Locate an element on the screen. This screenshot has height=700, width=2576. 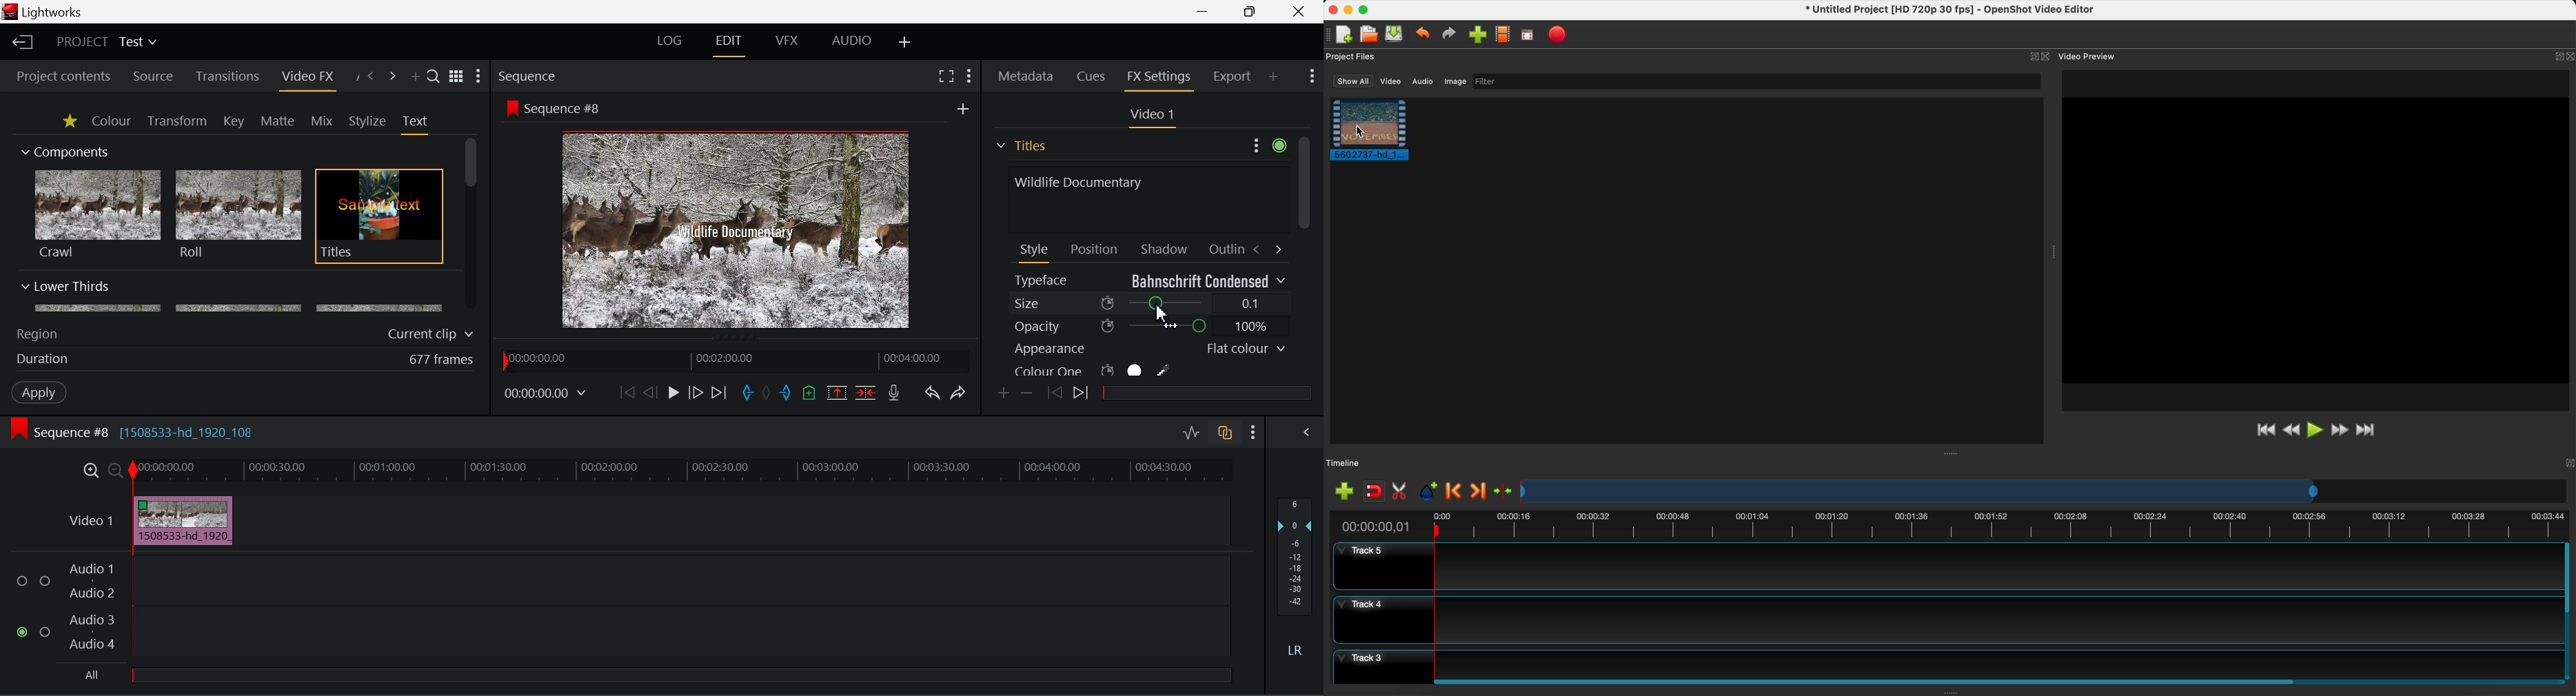
image is located at coordinates (1455, 81).